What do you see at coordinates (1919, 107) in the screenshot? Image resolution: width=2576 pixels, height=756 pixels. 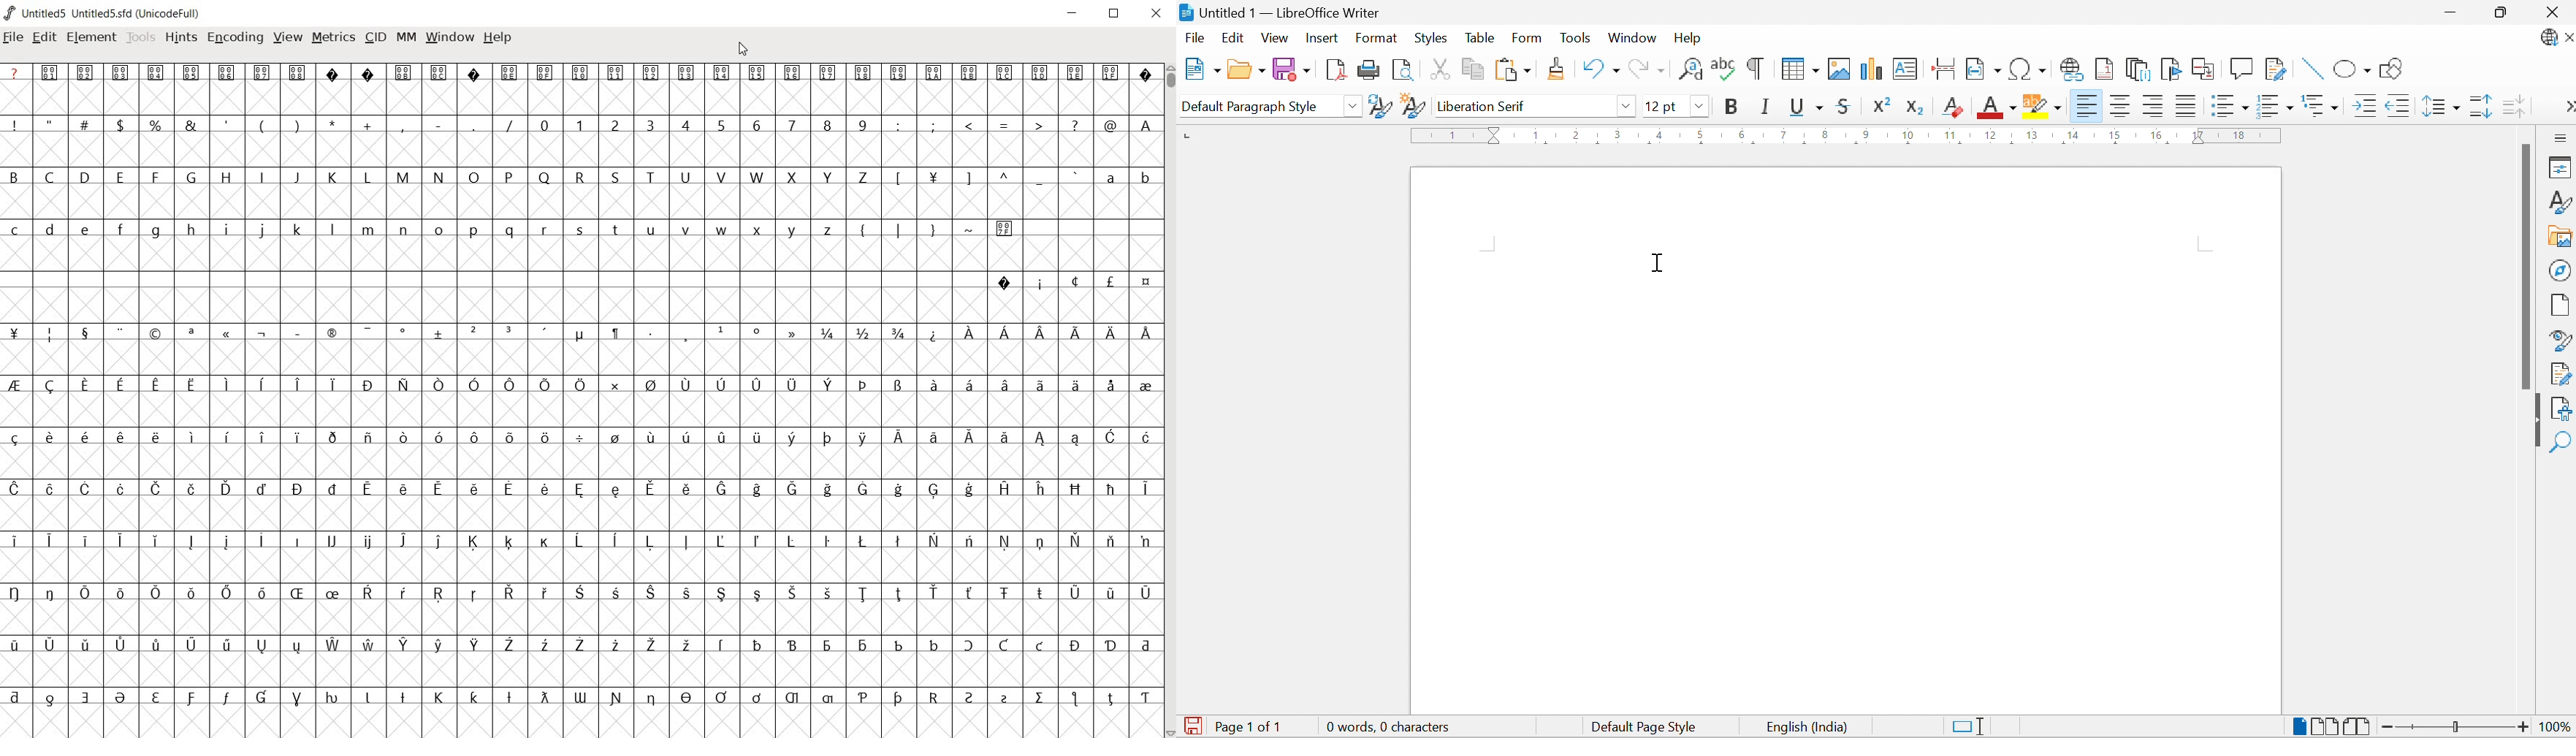 I see `Subscript` at bounding box center [1919, 107].